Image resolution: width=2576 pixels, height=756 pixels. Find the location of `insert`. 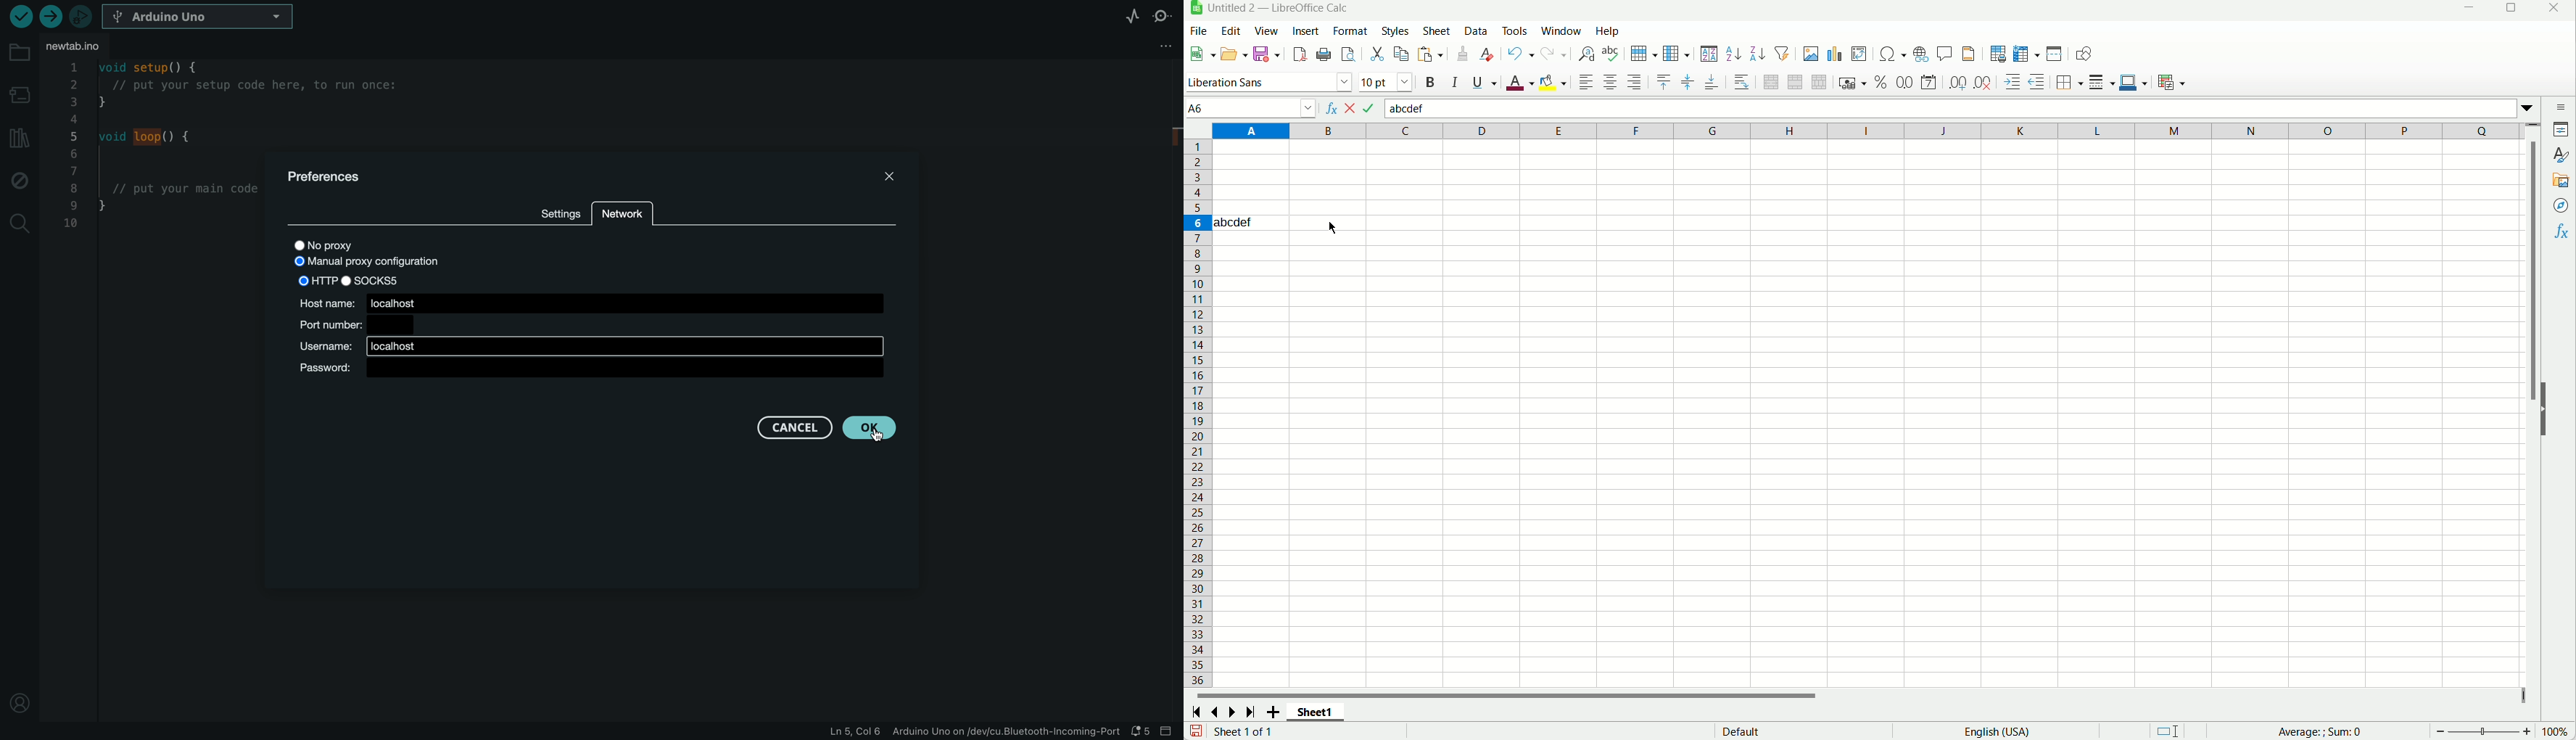

insert is located at coordinates (1305, 30).